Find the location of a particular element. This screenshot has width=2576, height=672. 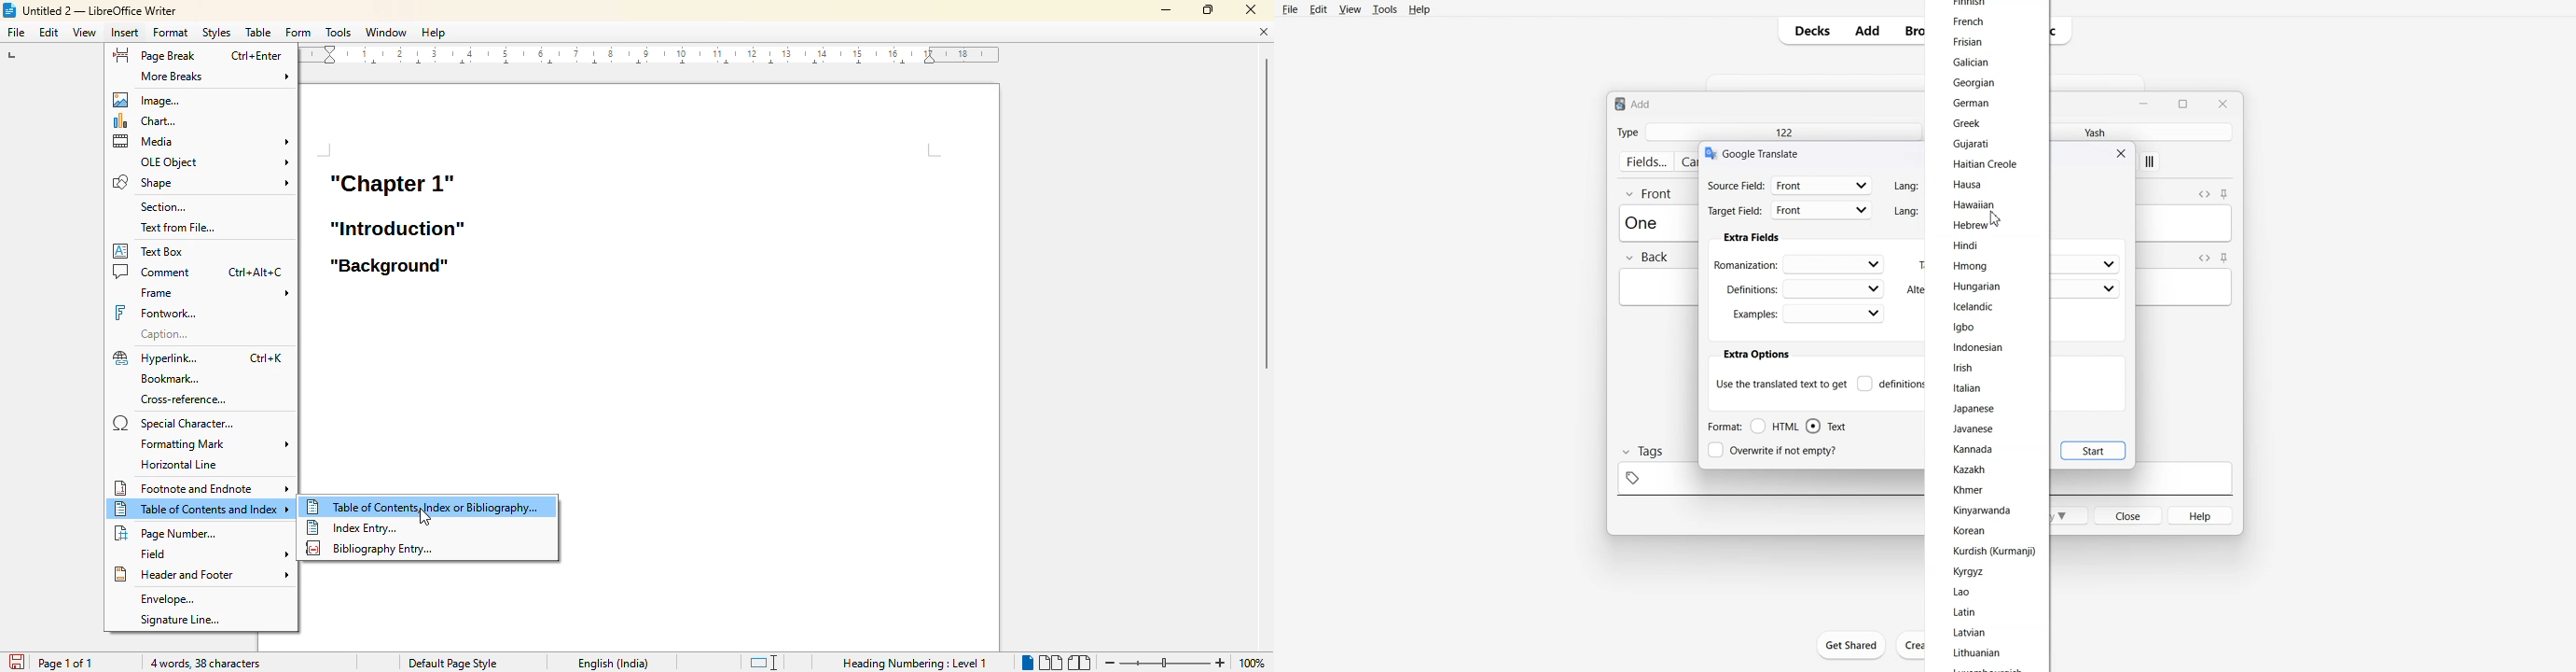

frame is located at coordinates (212, 292).